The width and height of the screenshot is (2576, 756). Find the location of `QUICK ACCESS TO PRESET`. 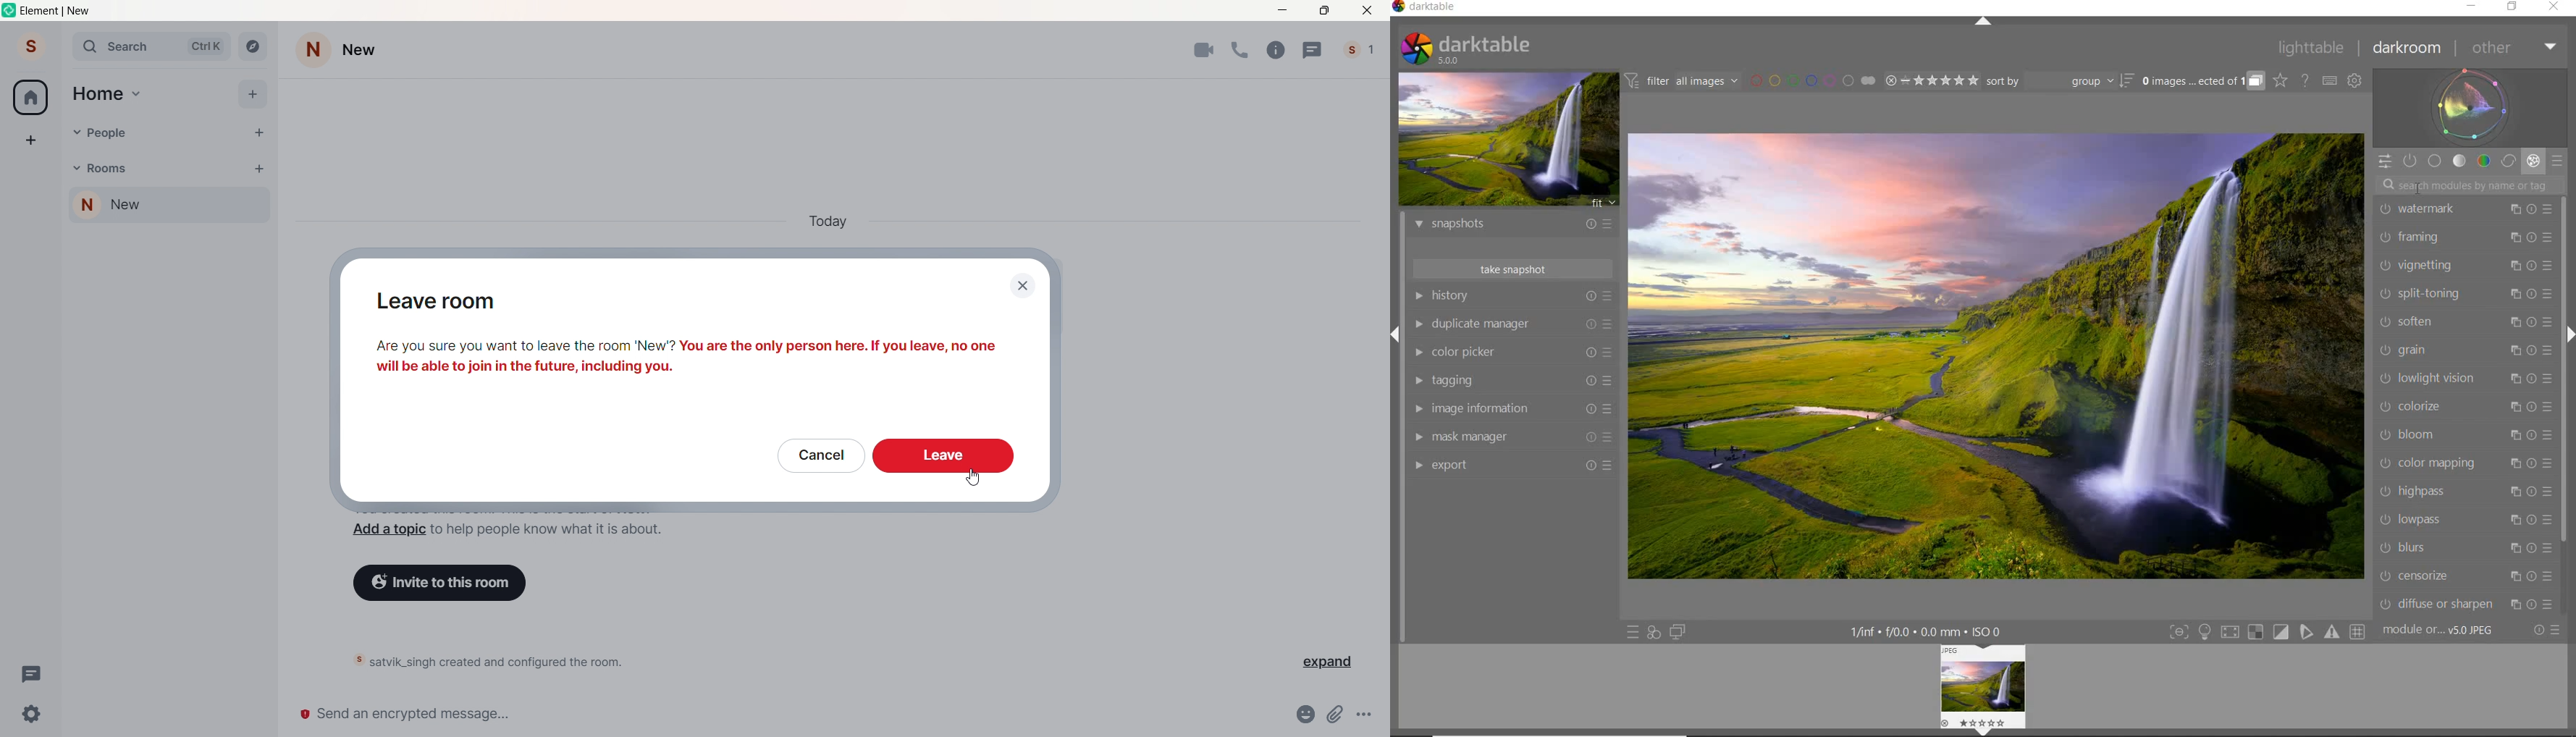

QUICK ACCESS TO PRESET is located at coordinates (1632, 631).